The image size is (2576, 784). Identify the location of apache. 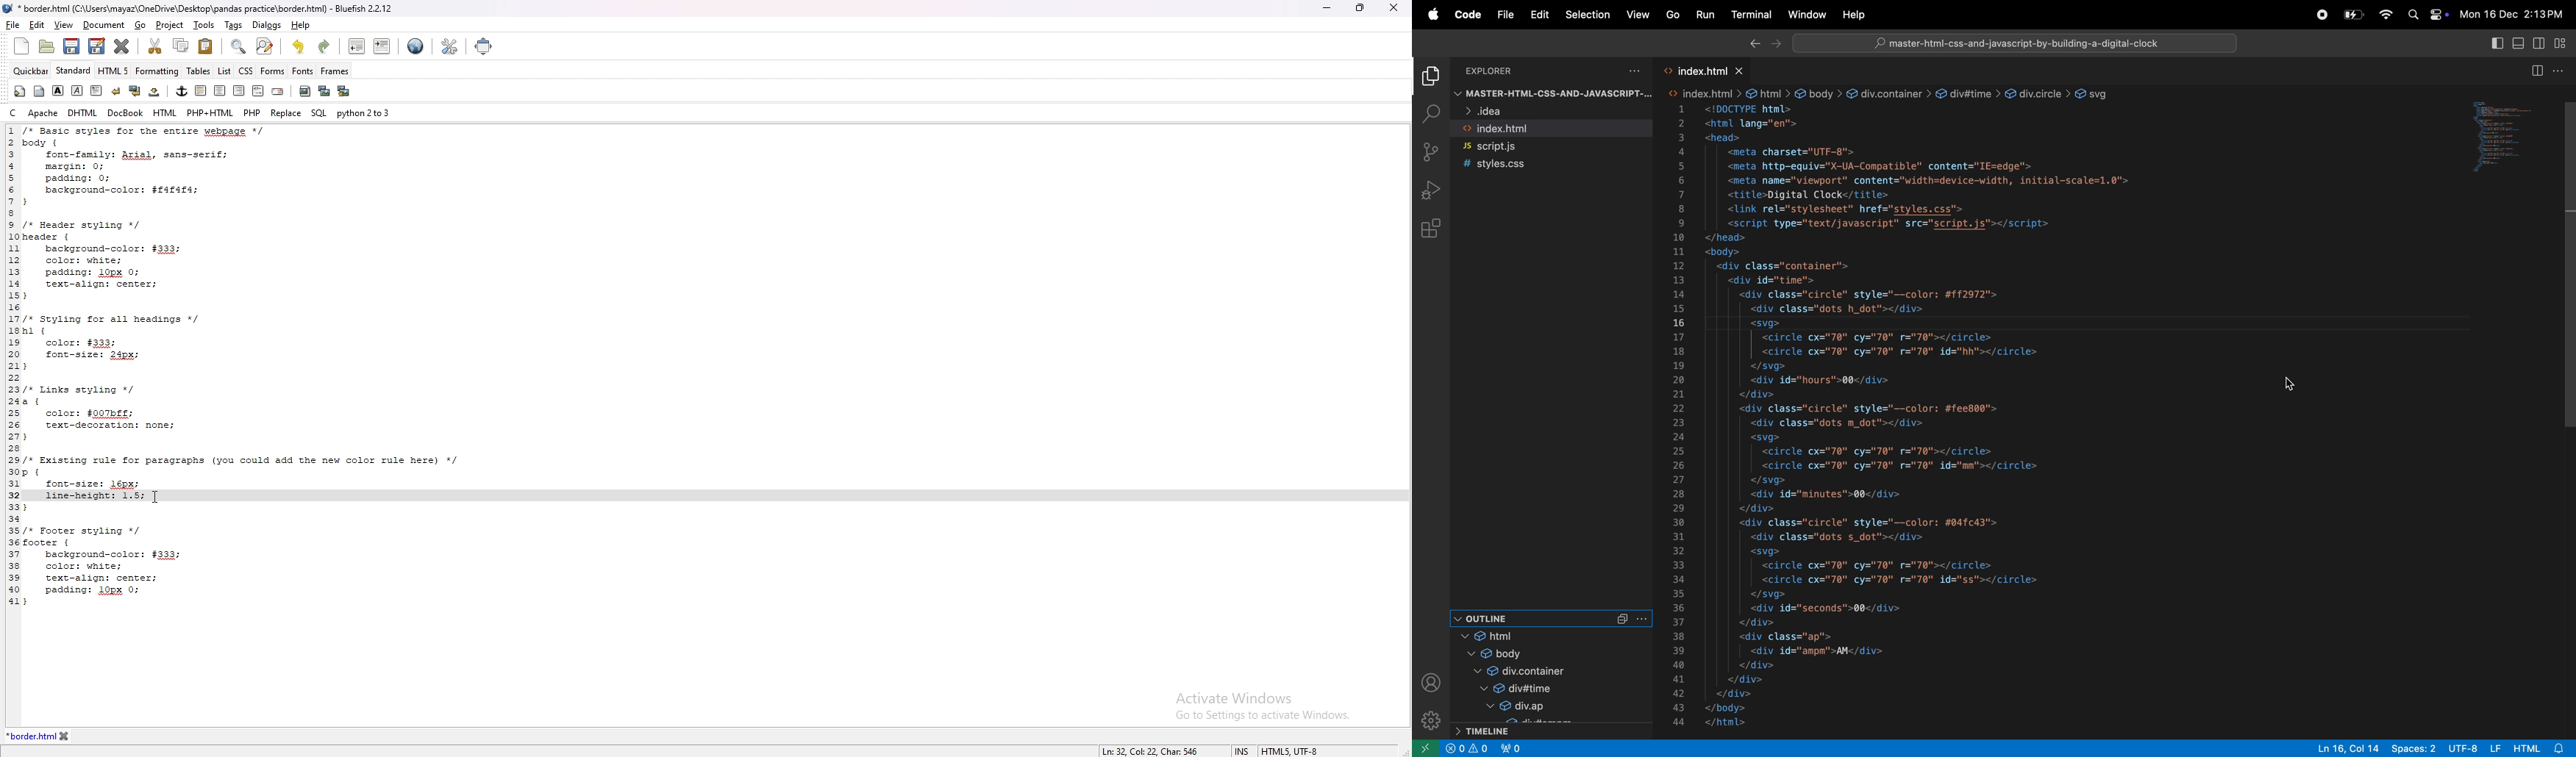
(43, 112).